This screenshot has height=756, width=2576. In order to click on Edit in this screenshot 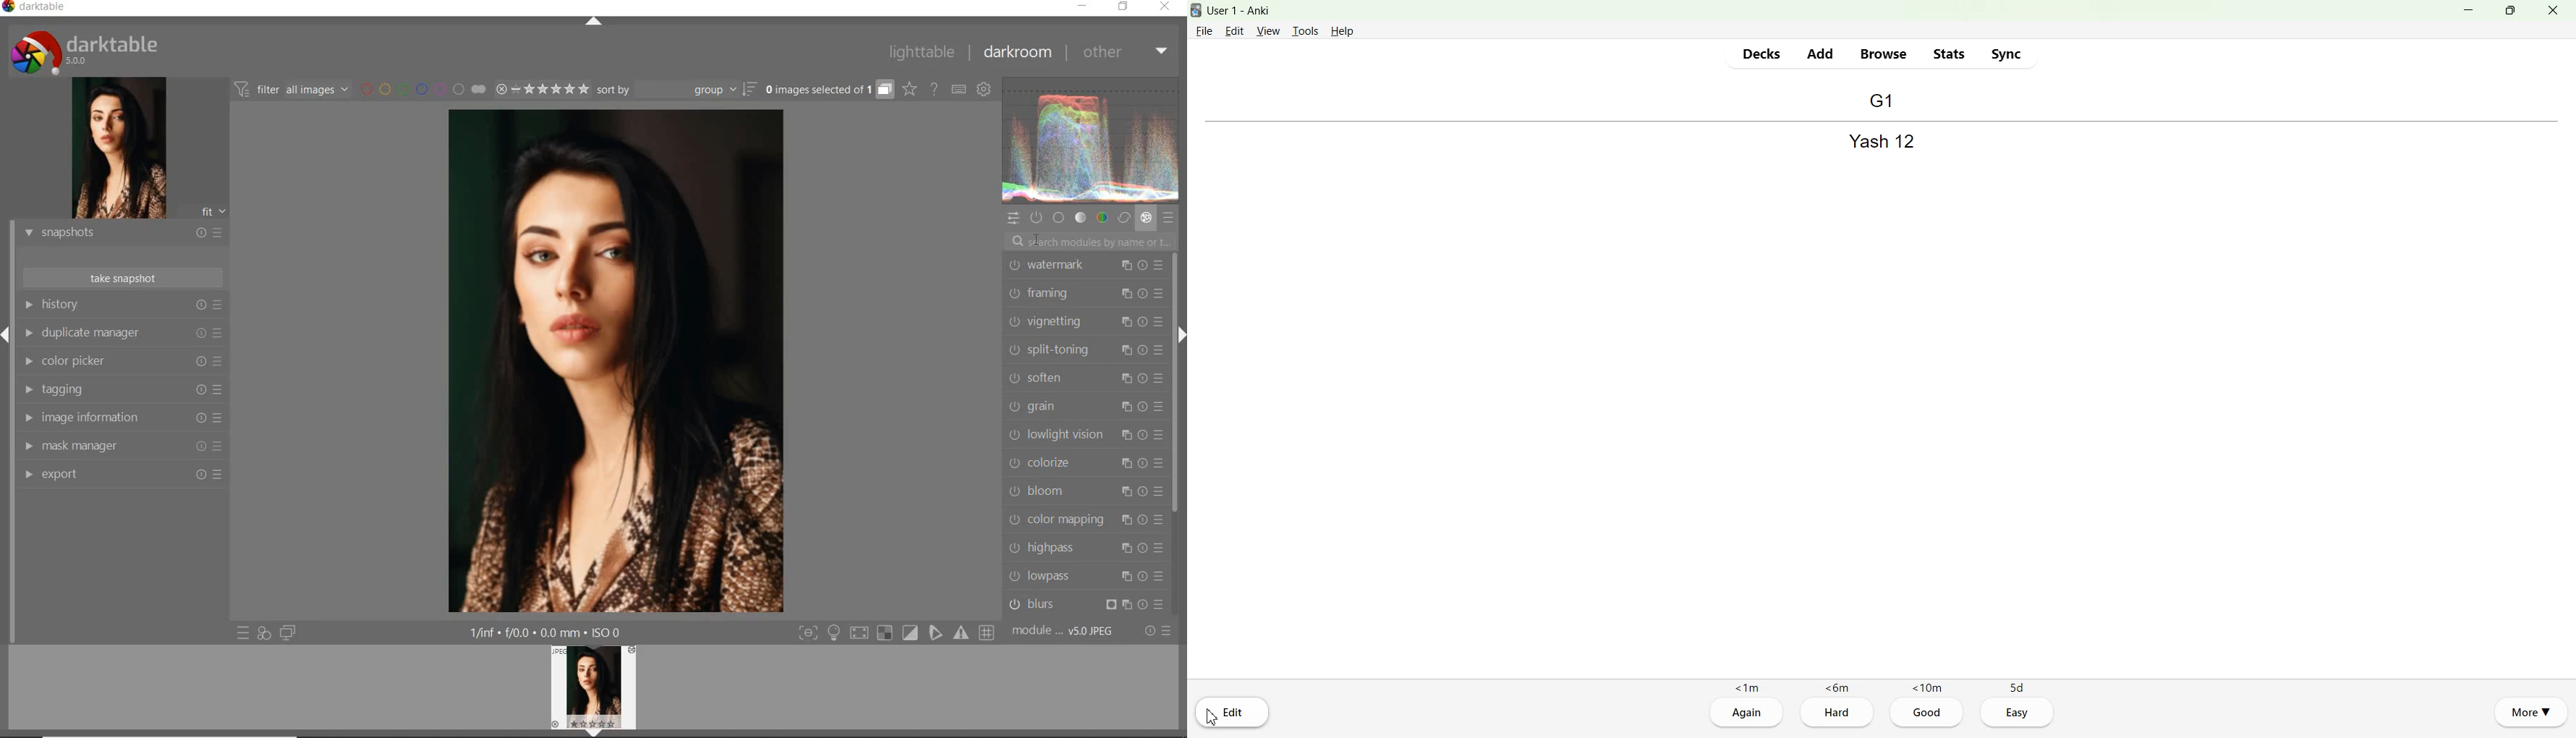, I will do `click(1236, 30)`.